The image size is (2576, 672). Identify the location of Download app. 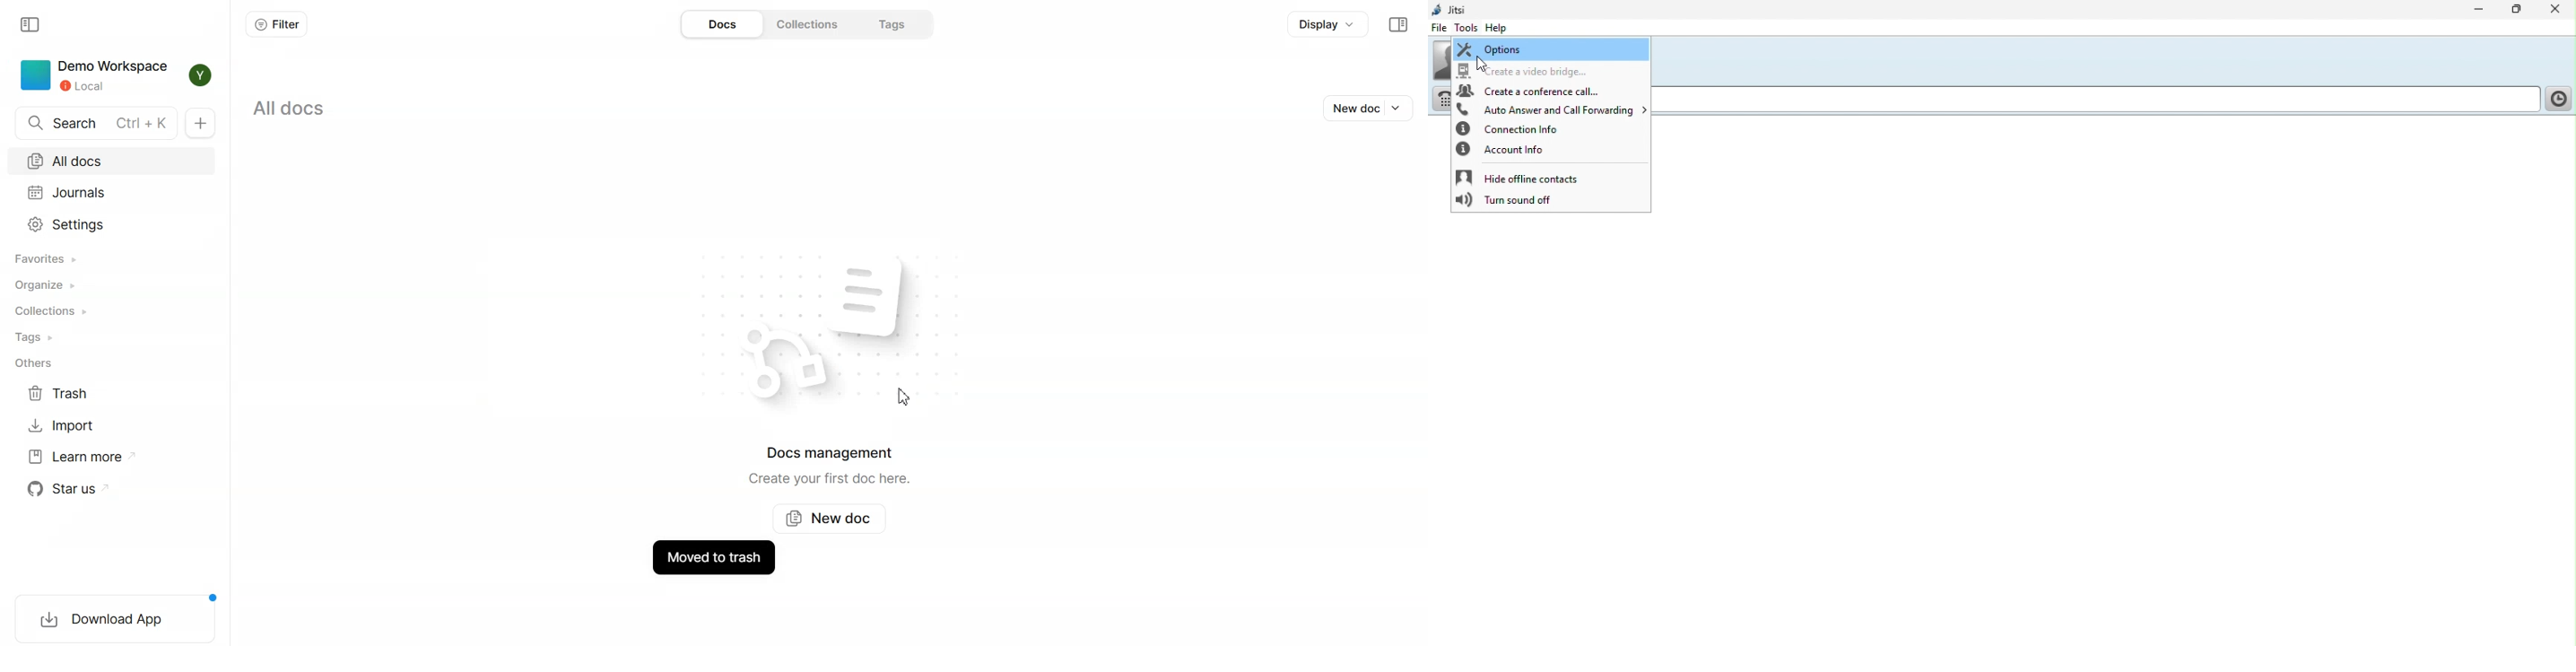
(116, 620).